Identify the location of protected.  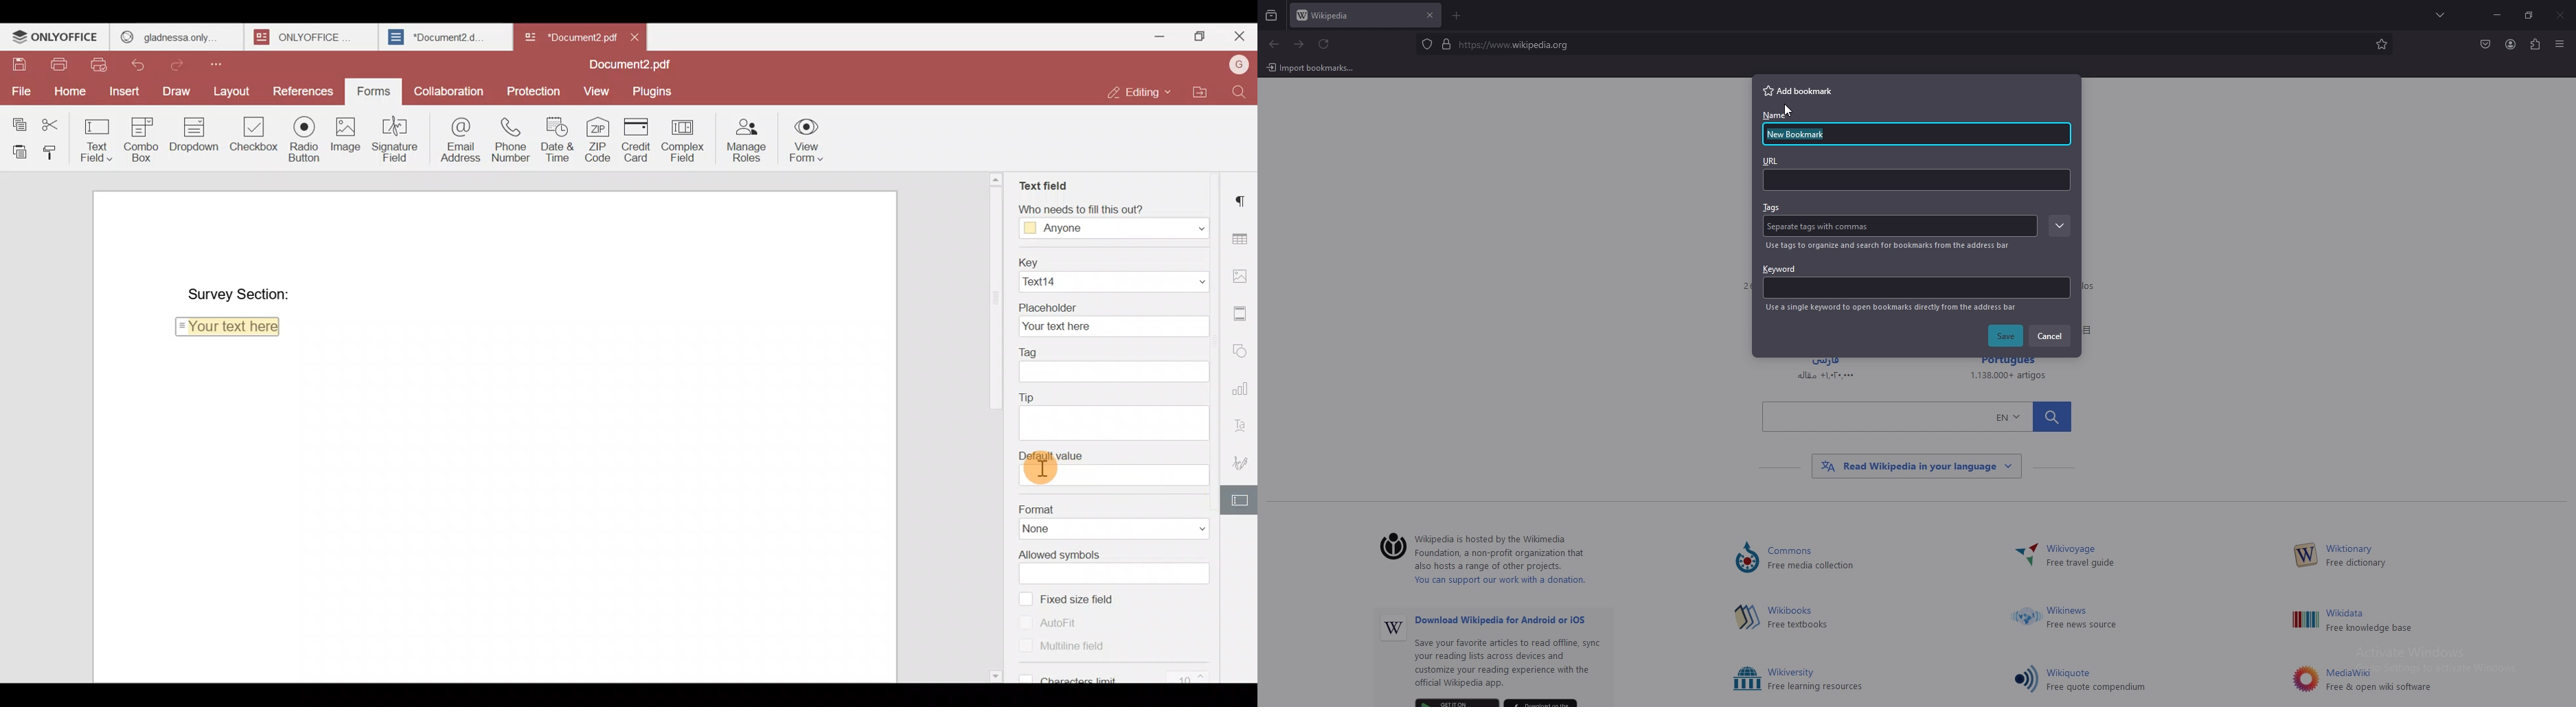
(1426, 44).